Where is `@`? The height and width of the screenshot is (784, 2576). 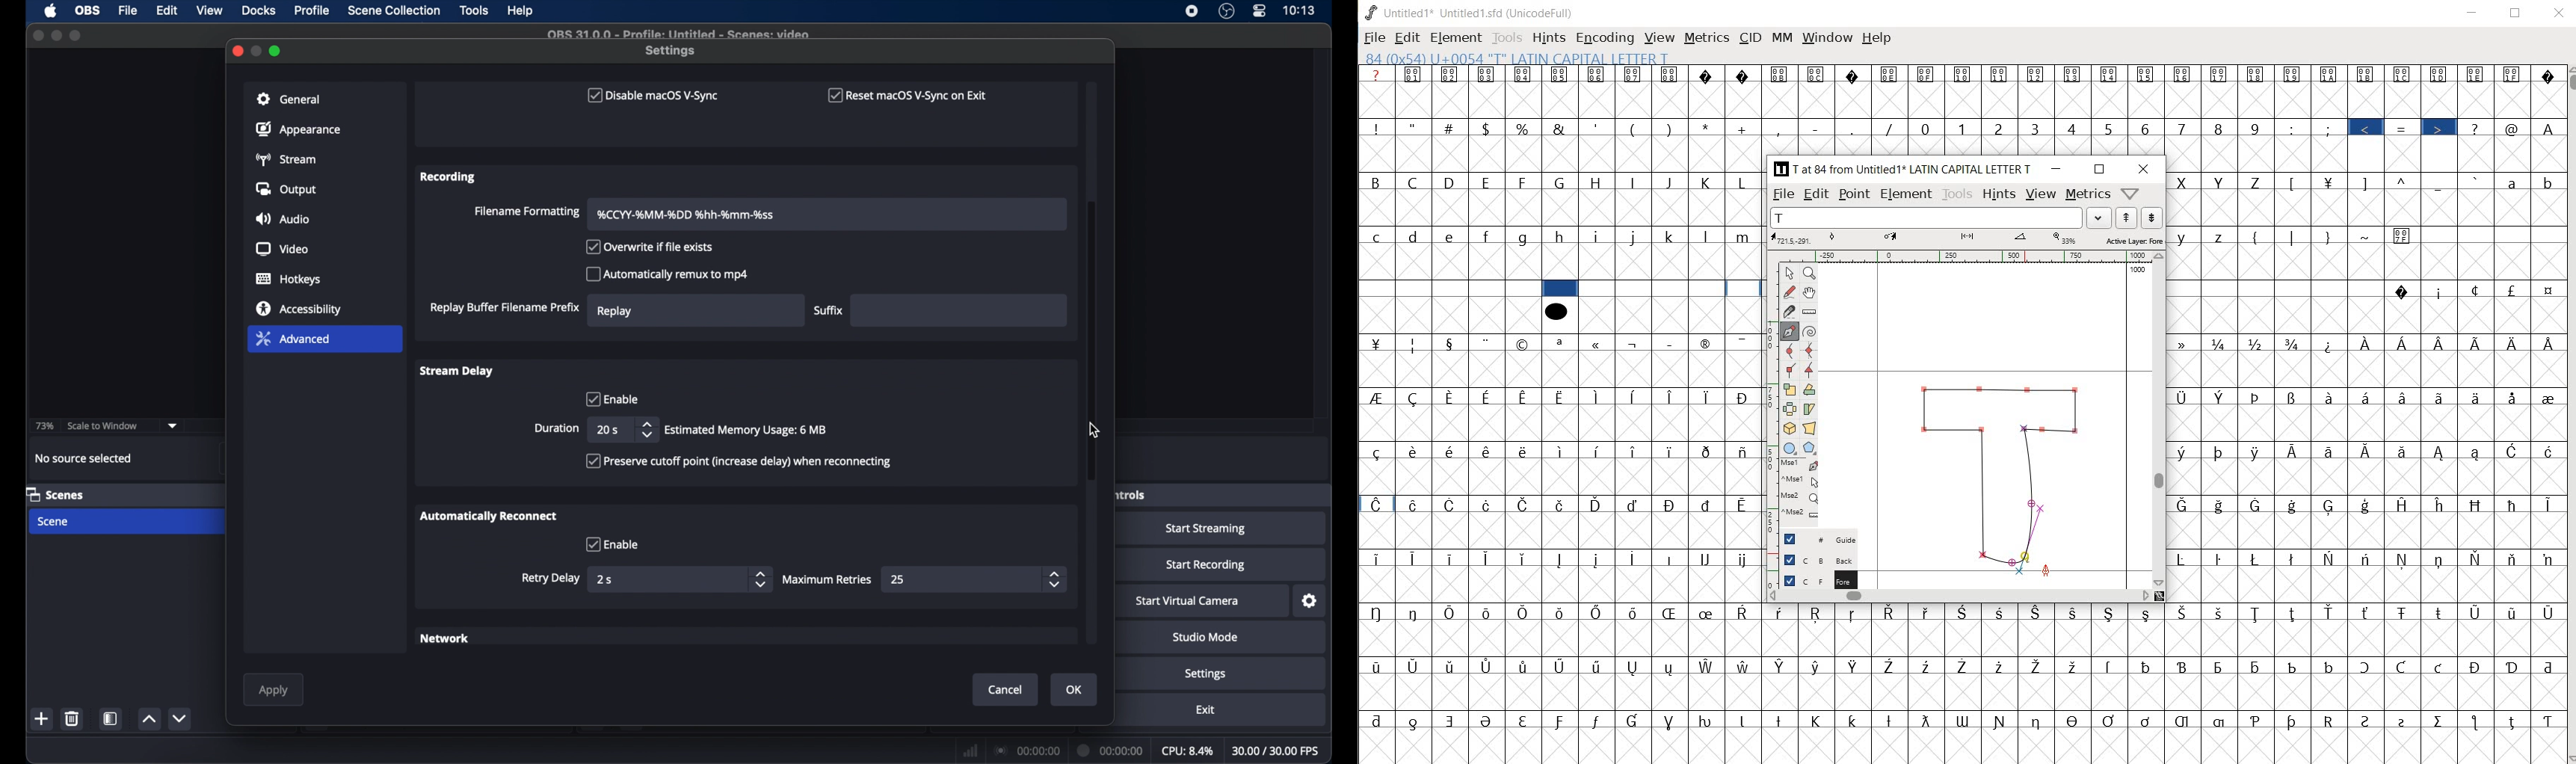 @ is located at coordinates (2514, 129).